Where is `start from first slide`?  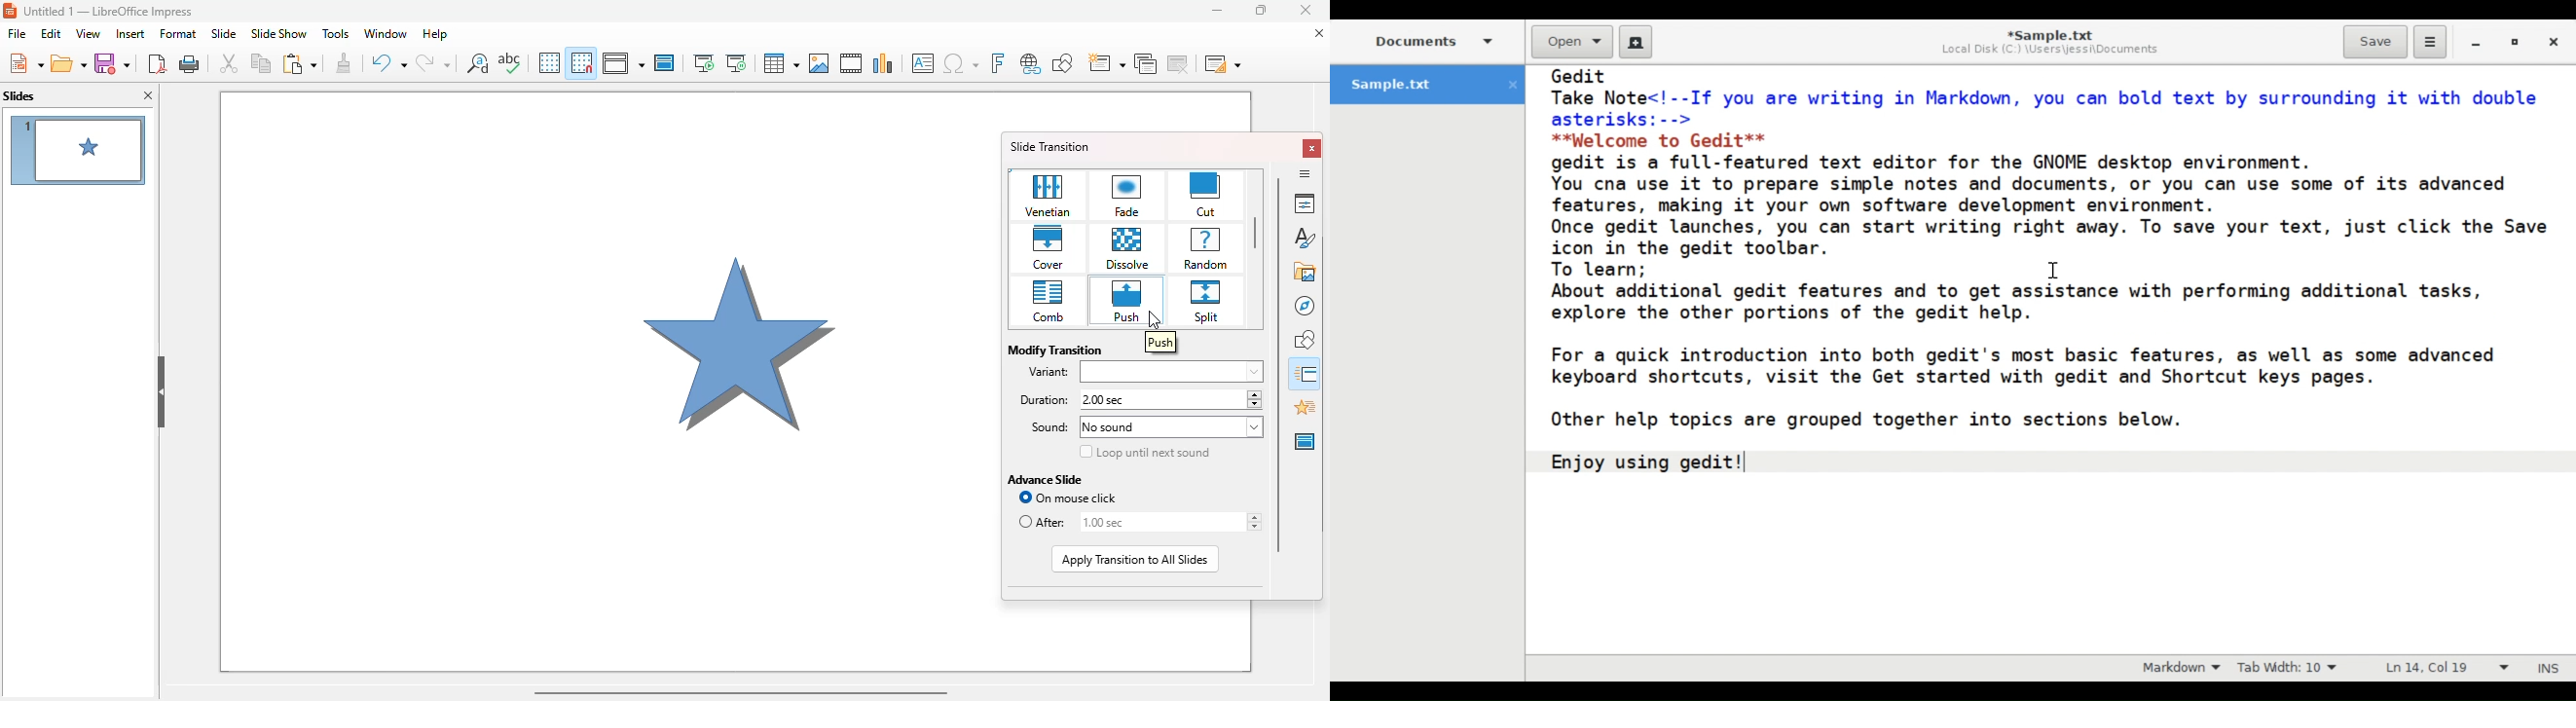 start from first slide is located at coordinates (705, 63).